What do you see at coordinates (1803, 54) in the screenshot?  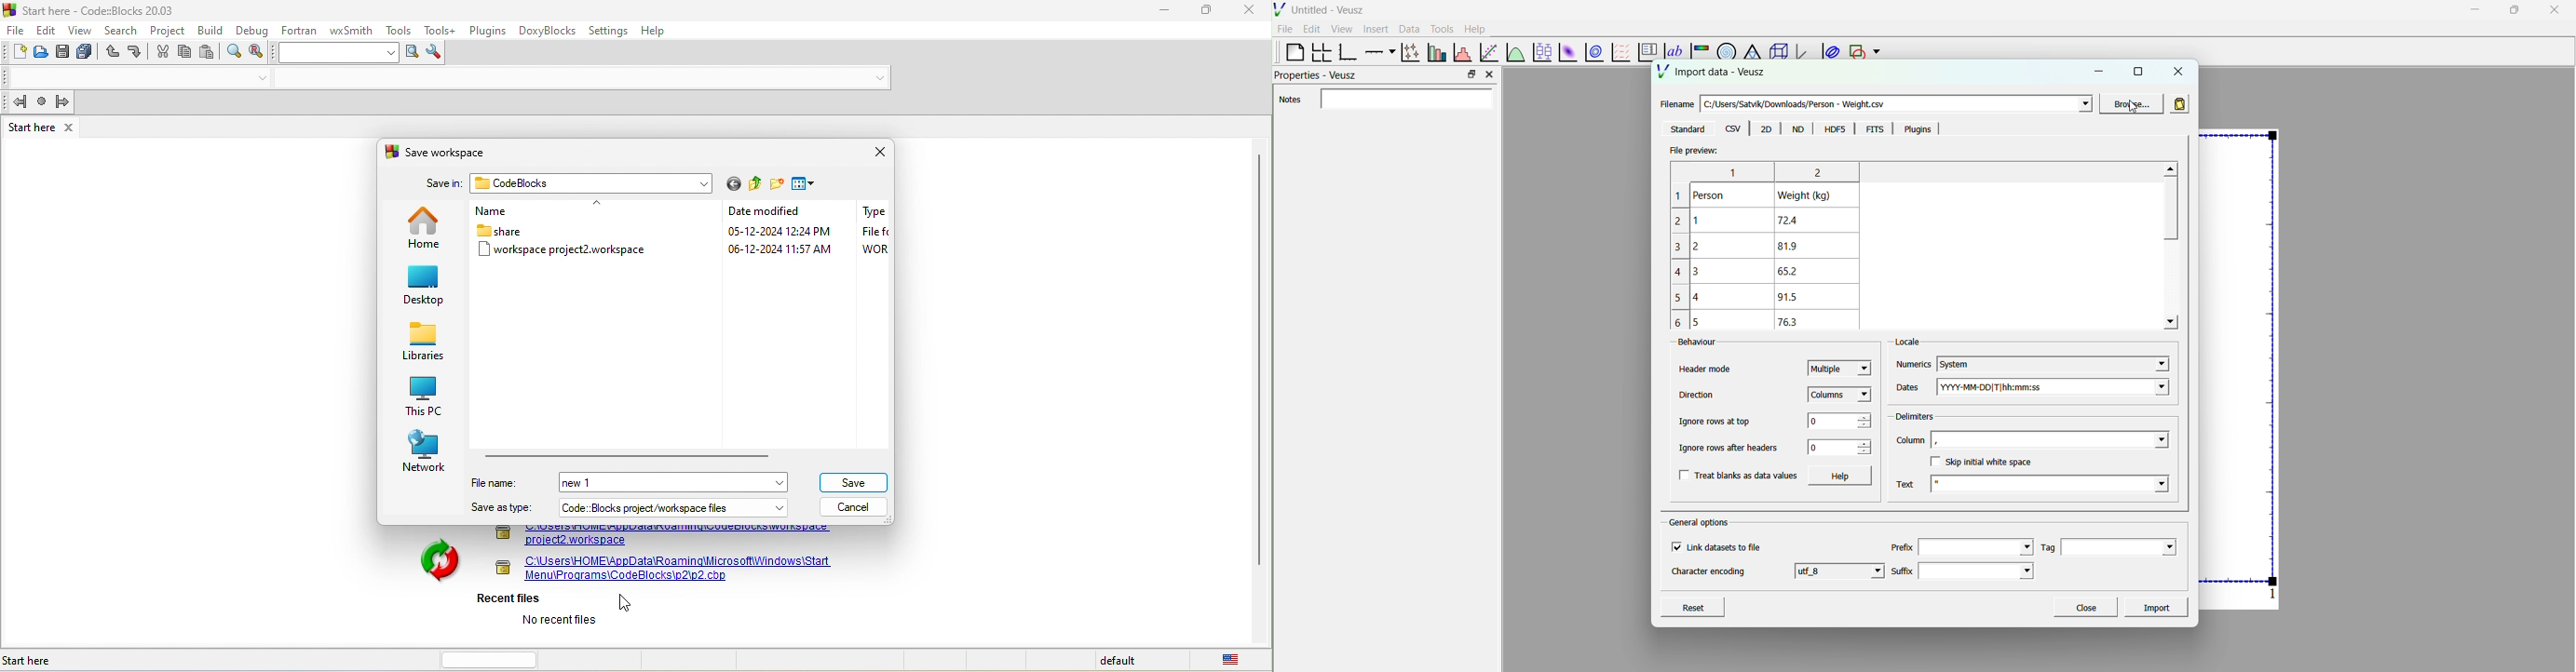 I see `3d graph` at bounding box center [1803, 54].